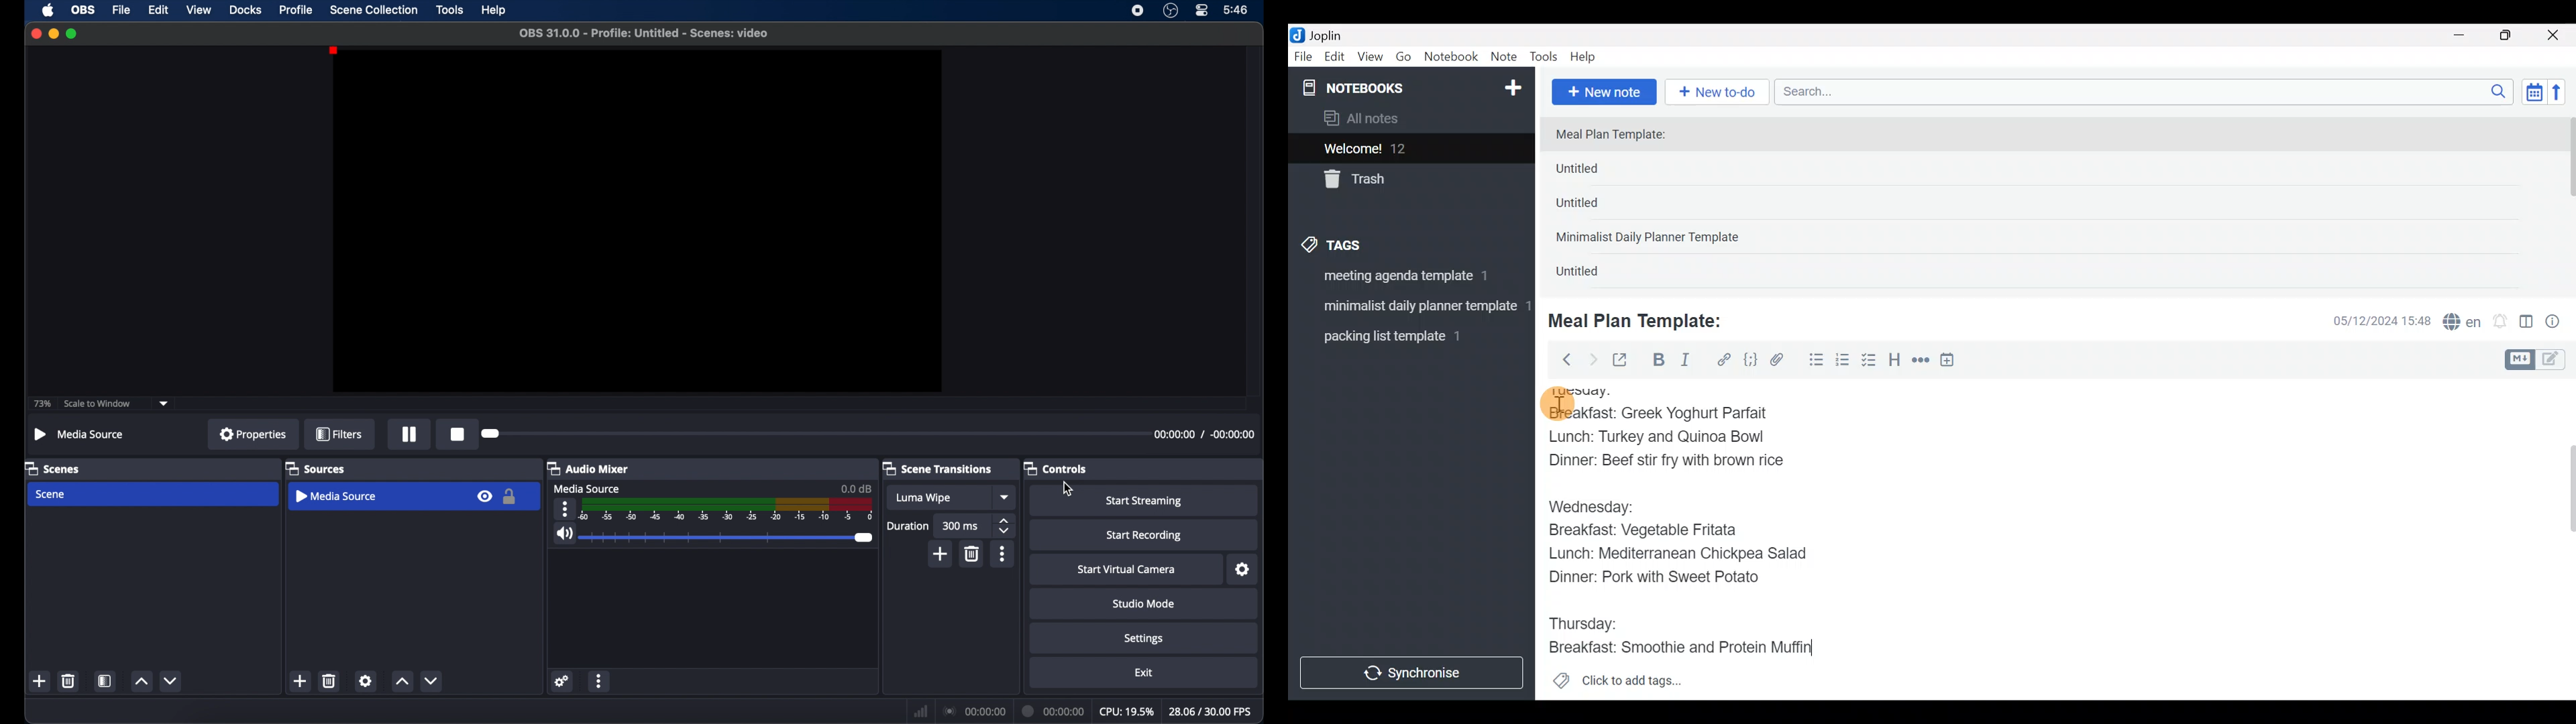 This screenshot has width=2576, height=728. I want to click on sources, so click(315, 468).